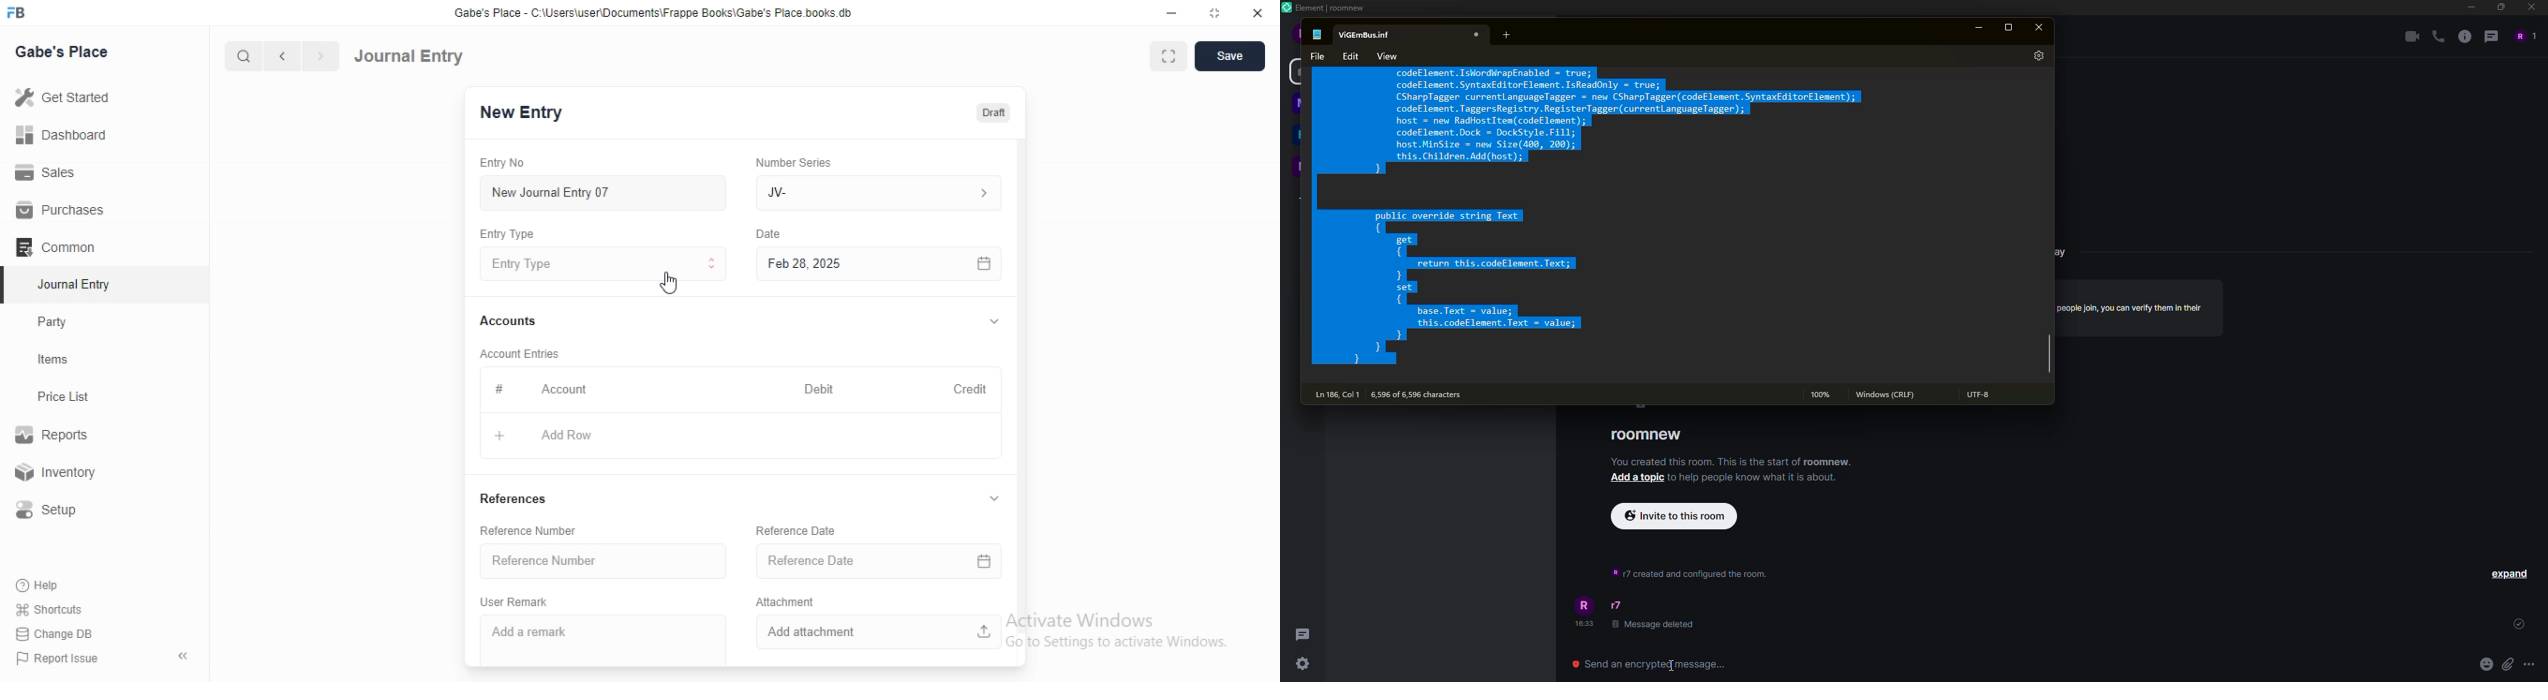 The image size is (2548, 700). Describe the element at coordinates (506, 163) in the screenshot. I see `Entry No` at that location.